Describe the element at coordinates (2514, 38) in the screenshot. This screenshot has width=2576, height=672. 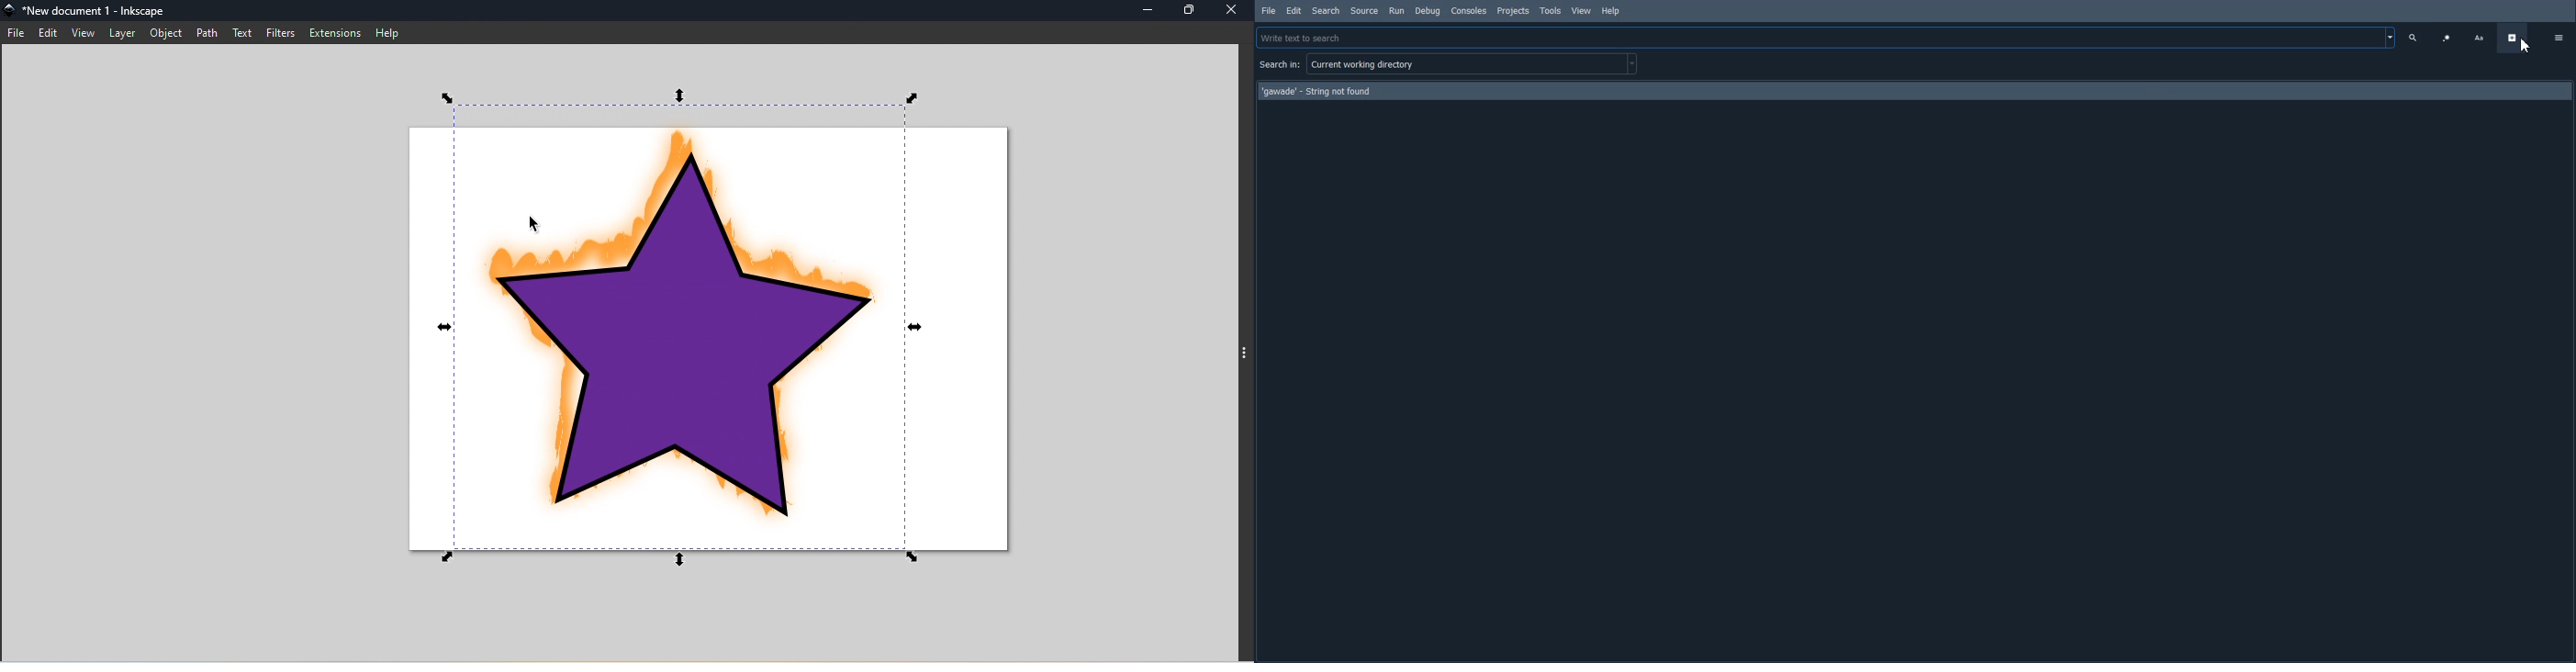
I see `Hide advance option` at that location.